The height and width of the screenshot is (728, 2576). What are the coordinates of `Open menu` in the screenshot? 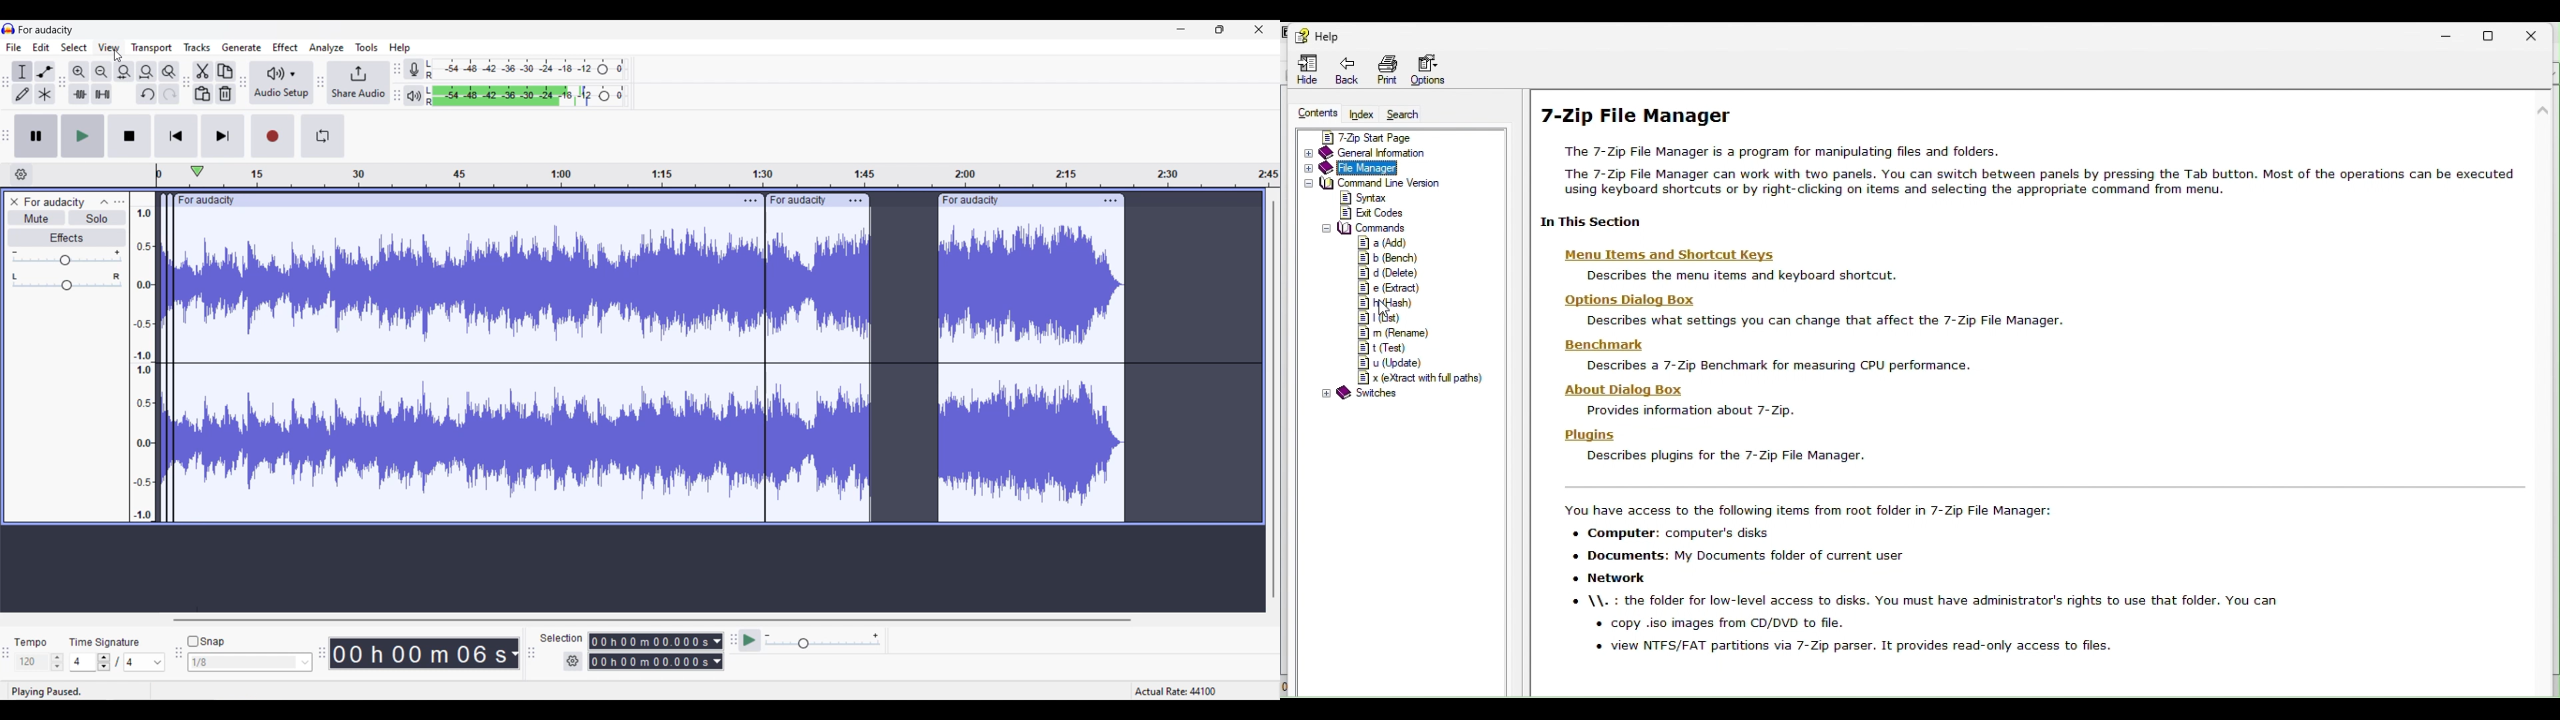 It's located at (119, 202).